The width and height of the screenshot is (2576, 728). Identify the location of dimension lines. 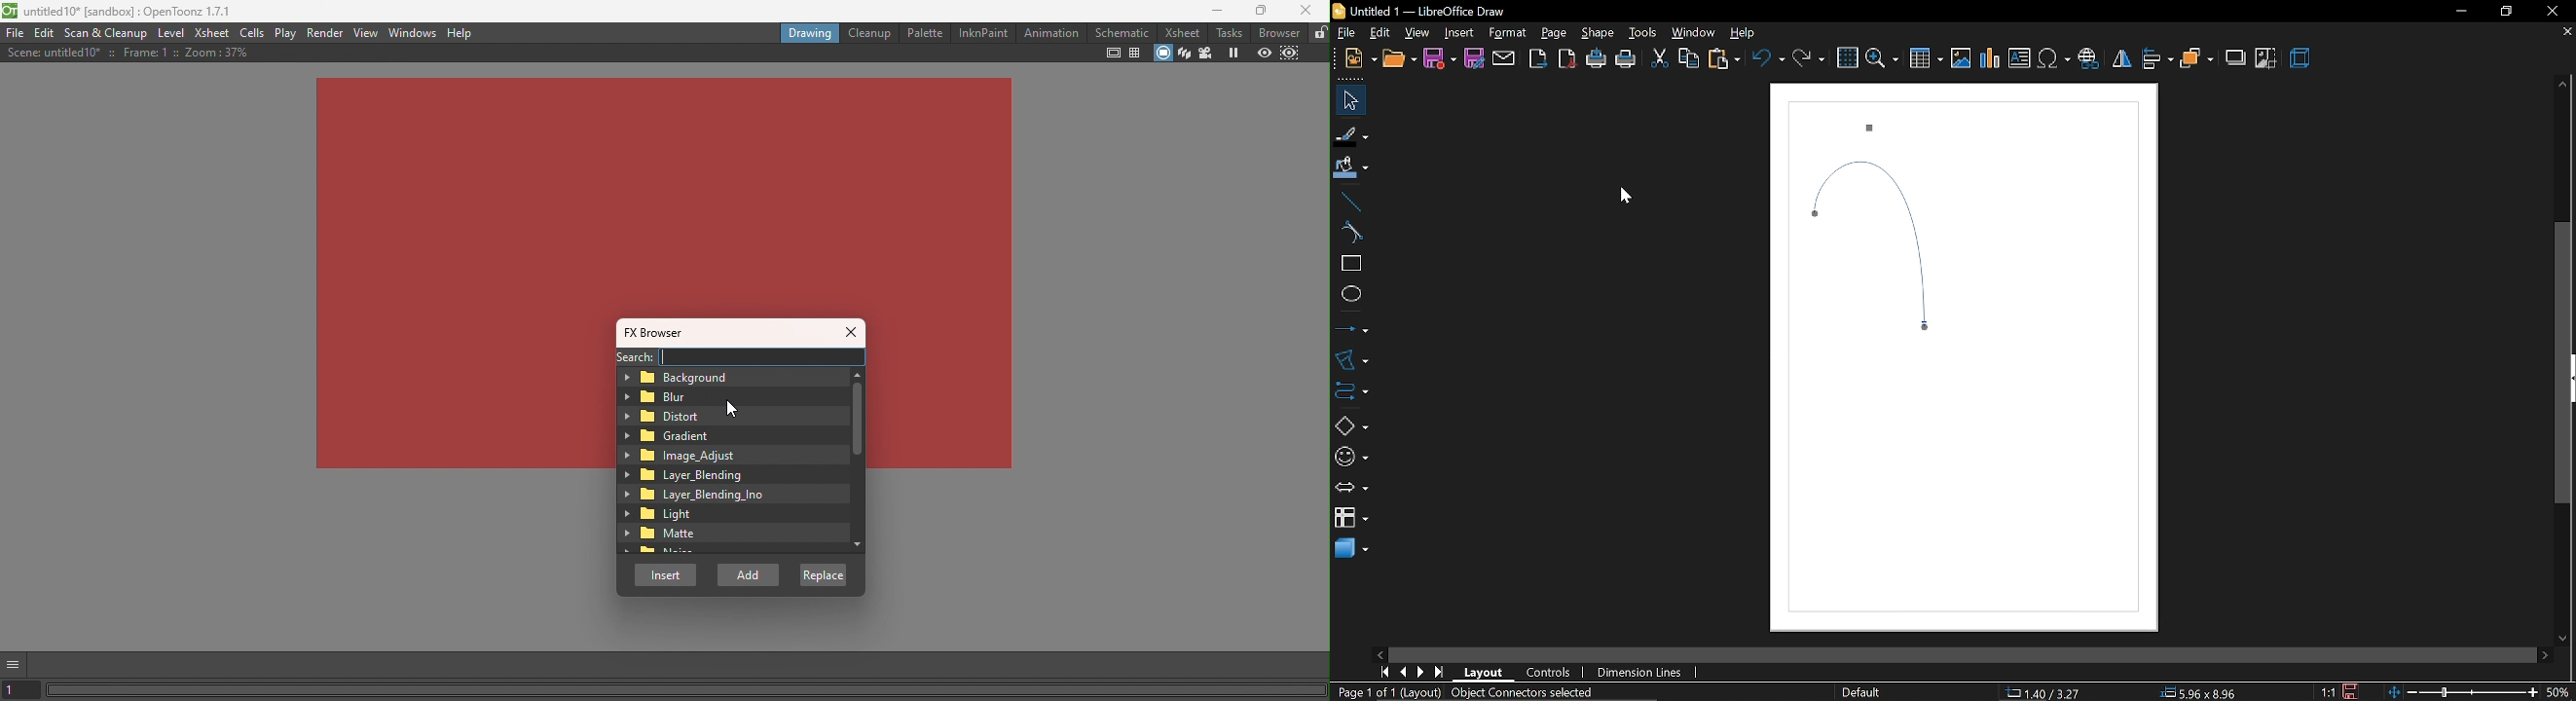
(1642, 673).